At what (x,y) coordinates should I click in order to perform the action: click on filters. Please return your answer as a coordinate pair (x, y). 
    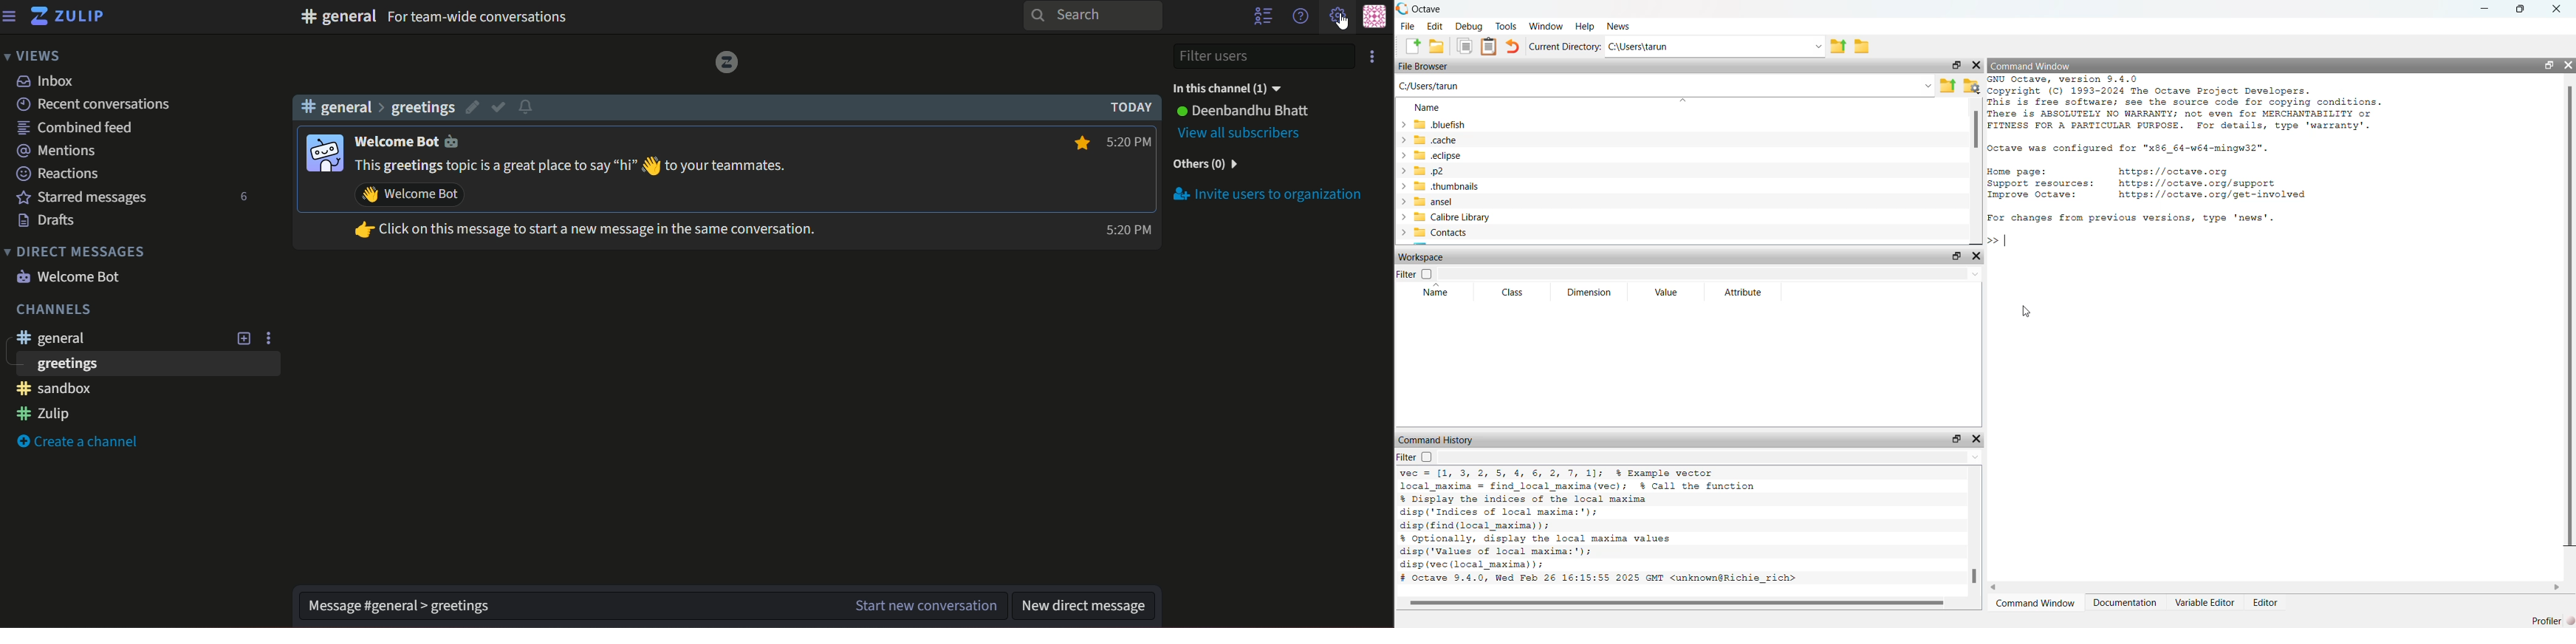
    Looking at the image, I should click on (1263, 55).